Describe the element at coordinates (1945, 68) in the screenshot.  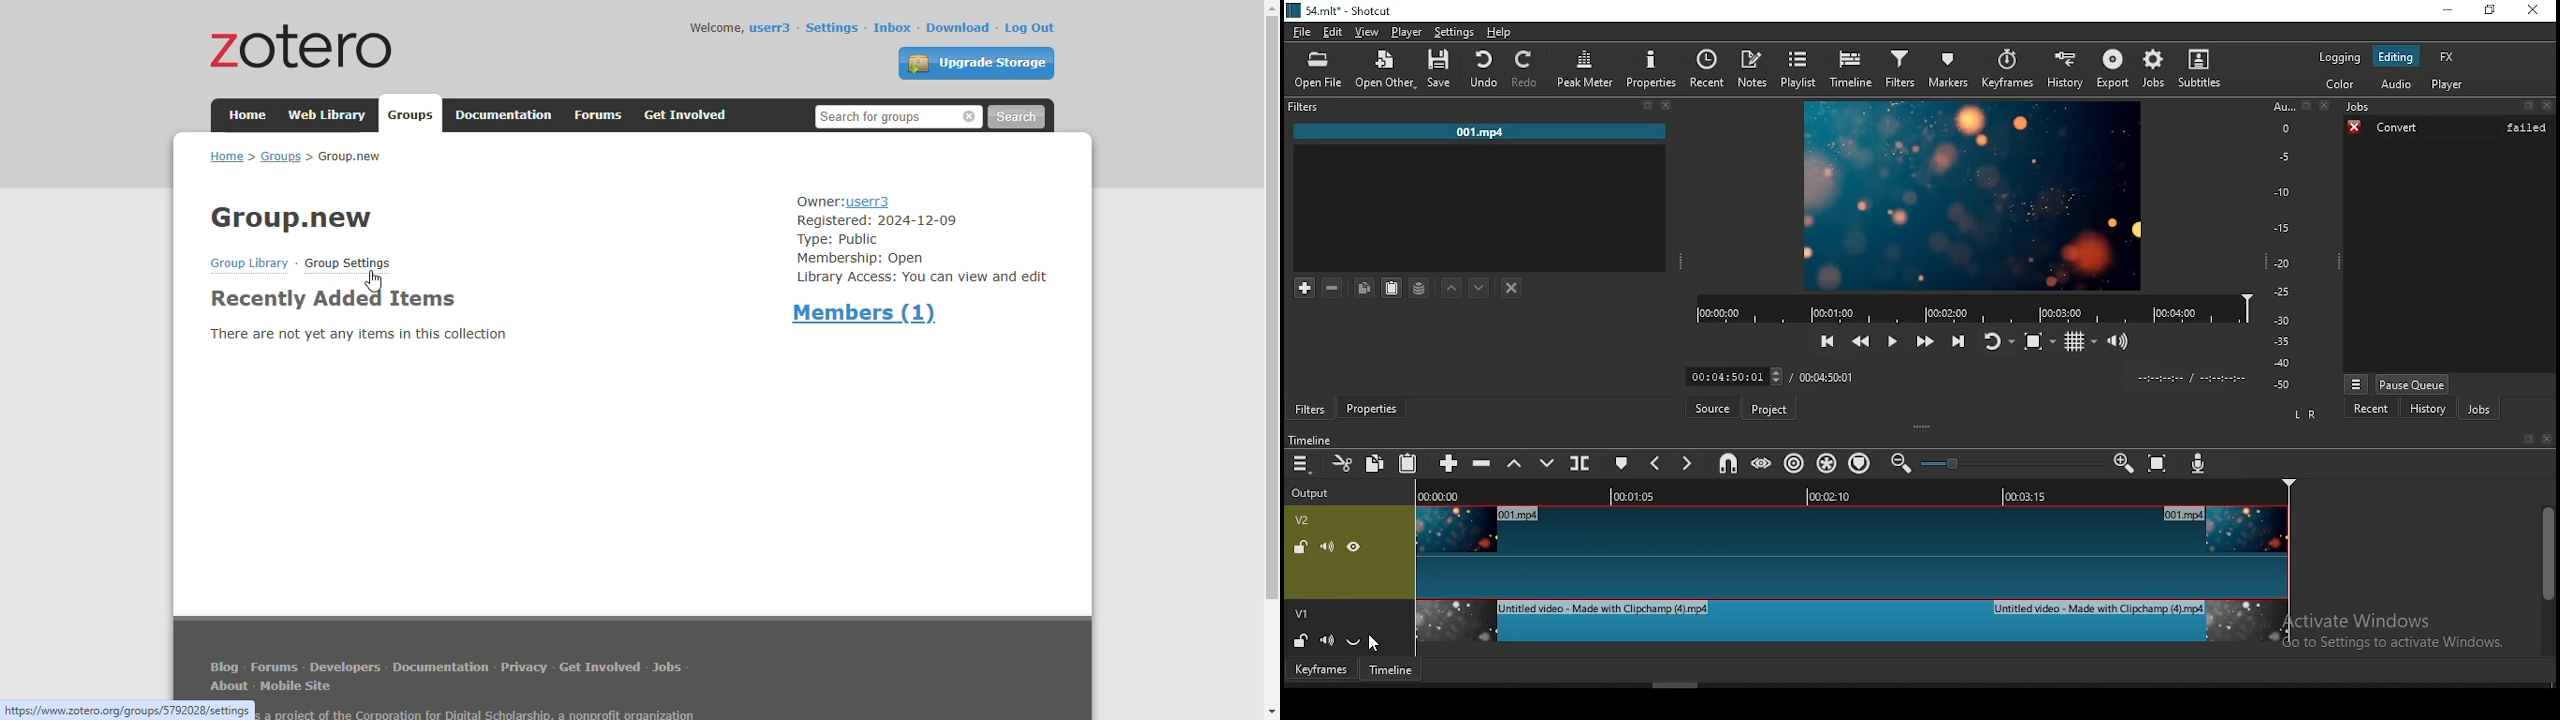
I see `markers` at that location.